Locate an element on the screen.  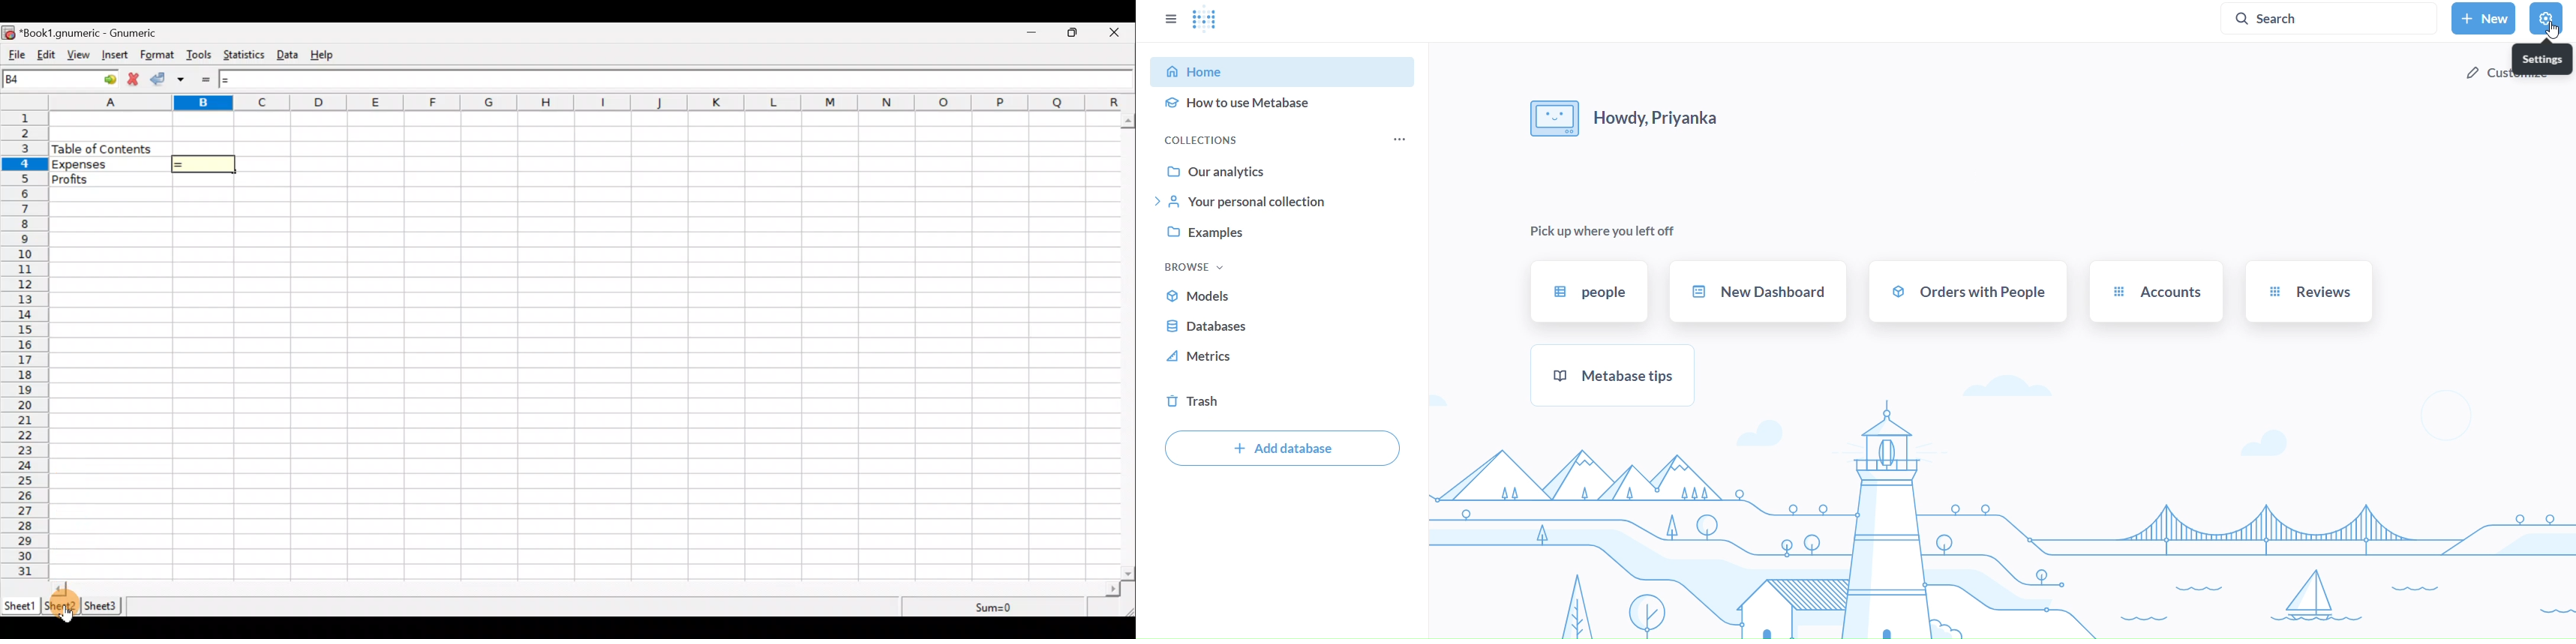
our analytics is located at coordinates (1286, 170).